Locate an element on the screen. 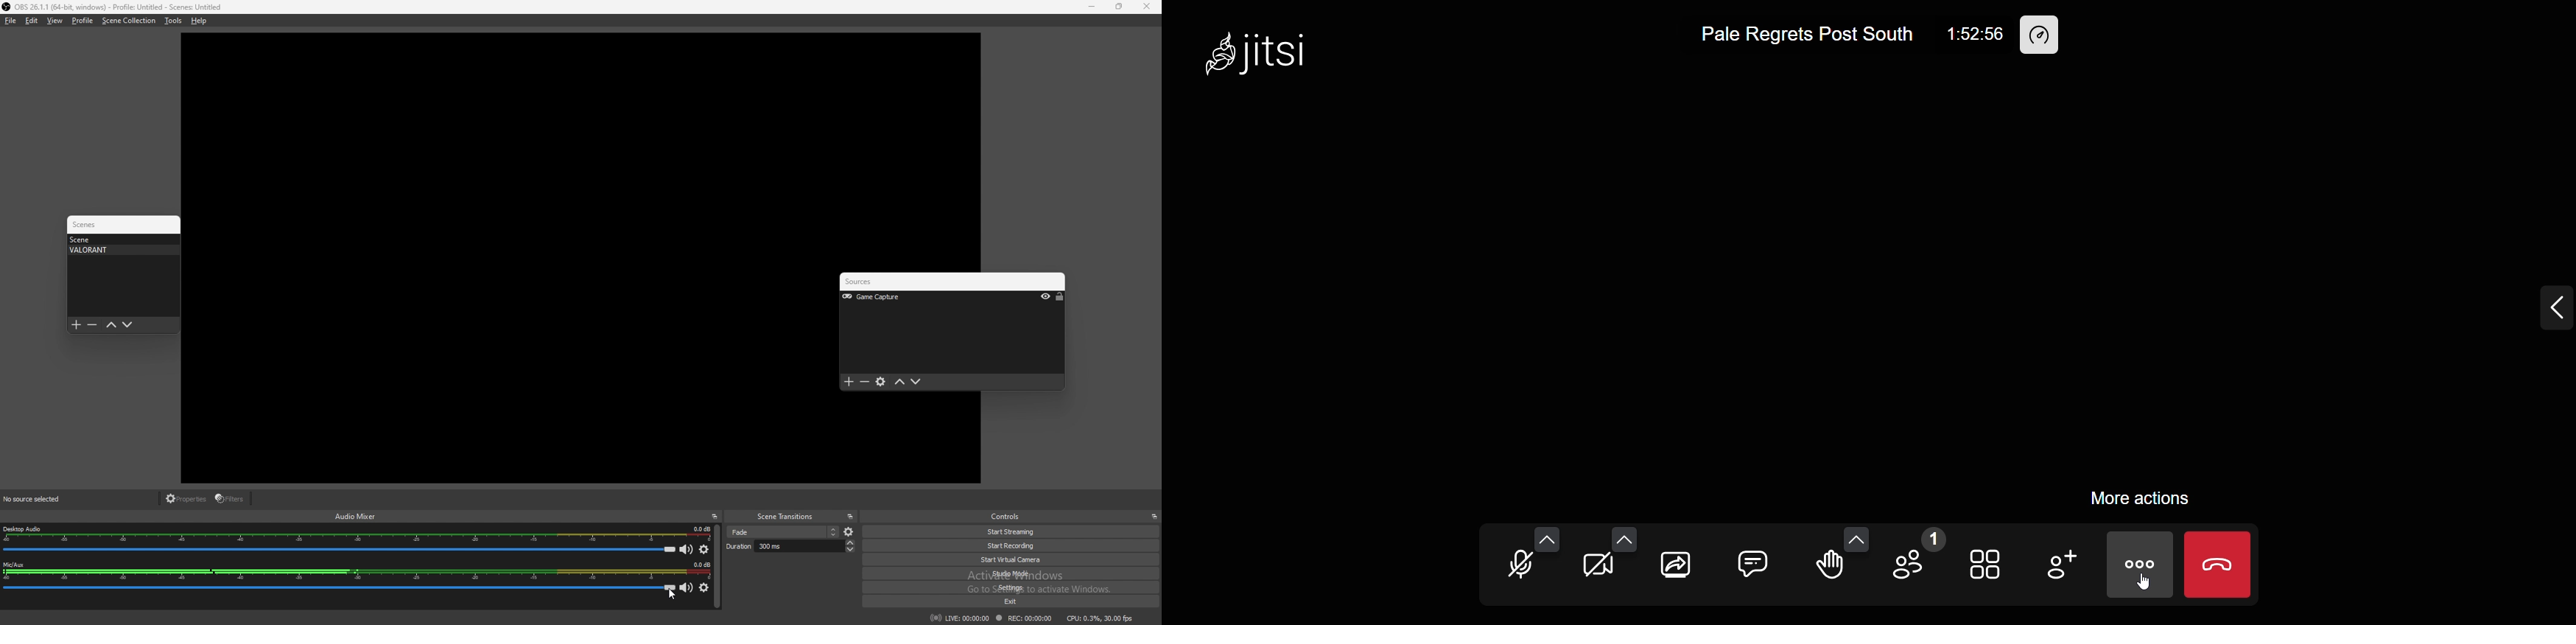 The image size is (2576, 644). desktop audio is located at coordinates (357, 534).